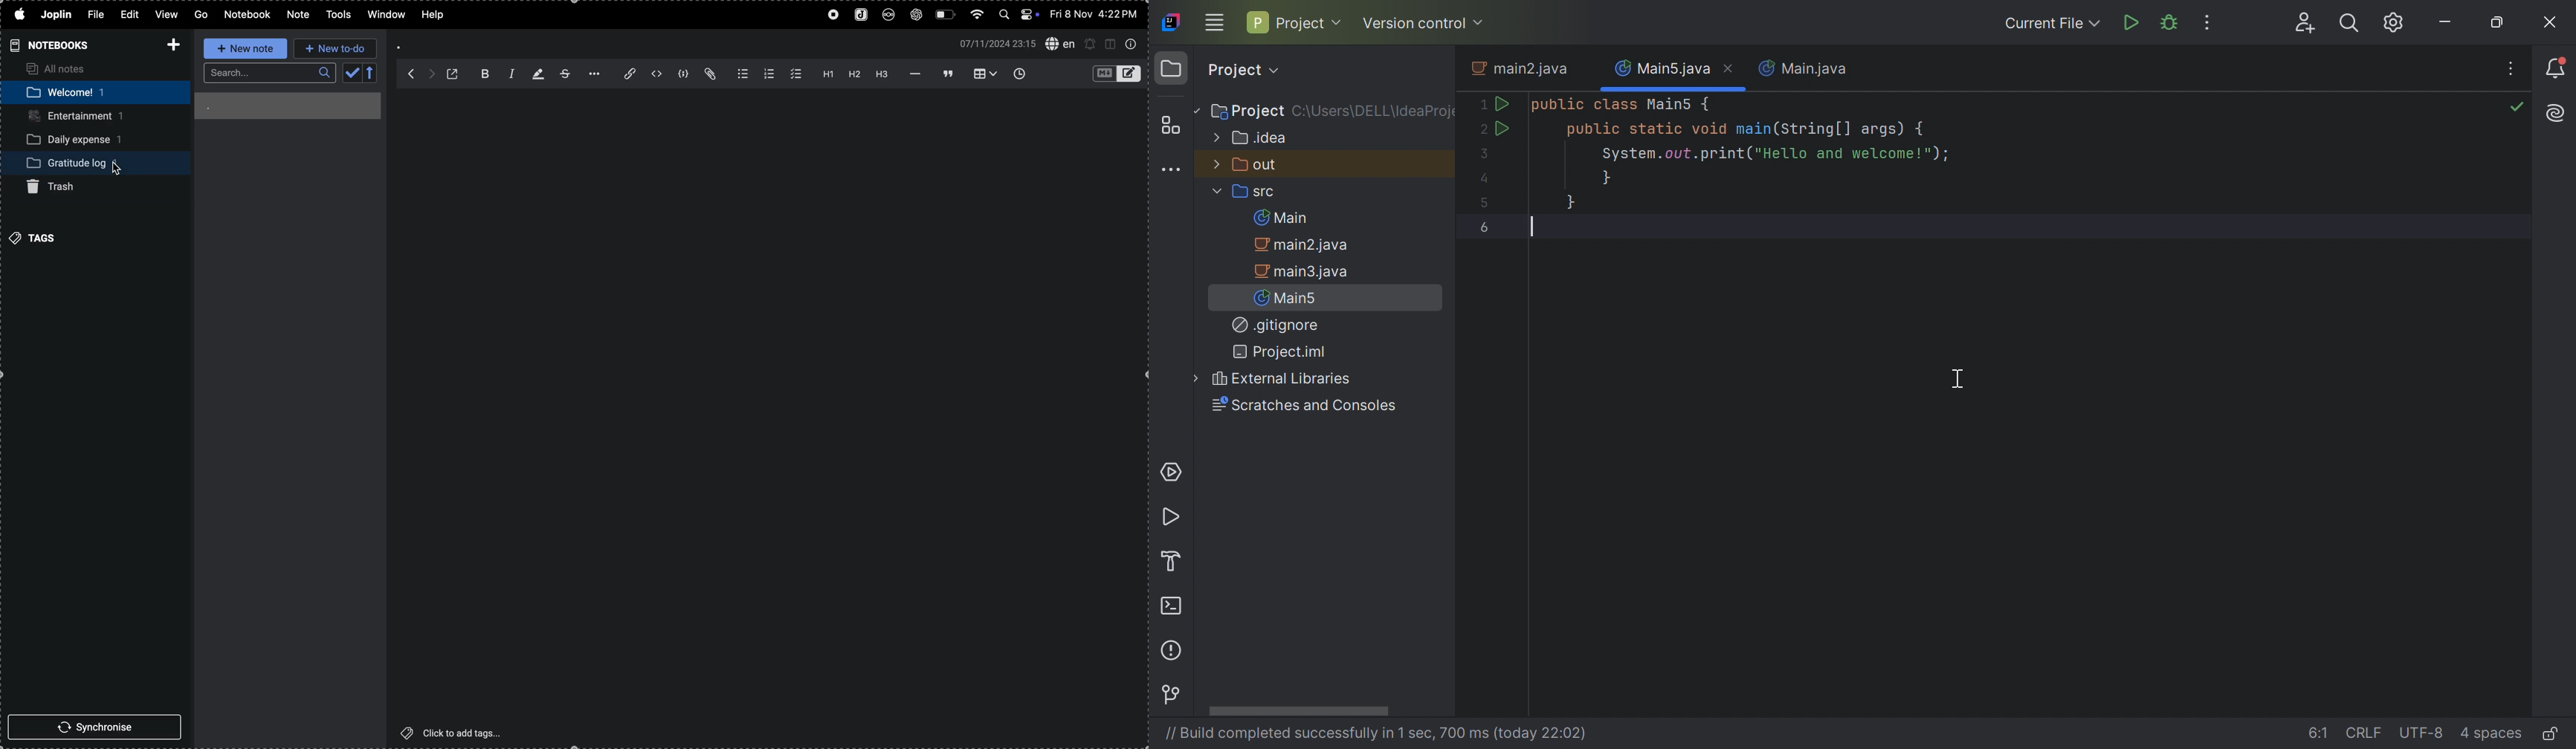 The height and width of the screenshot is (756, 2576). What do you see at coordinates (336, 48) in the screenshot?
I see `new to do` at bounding box center [336, 48].